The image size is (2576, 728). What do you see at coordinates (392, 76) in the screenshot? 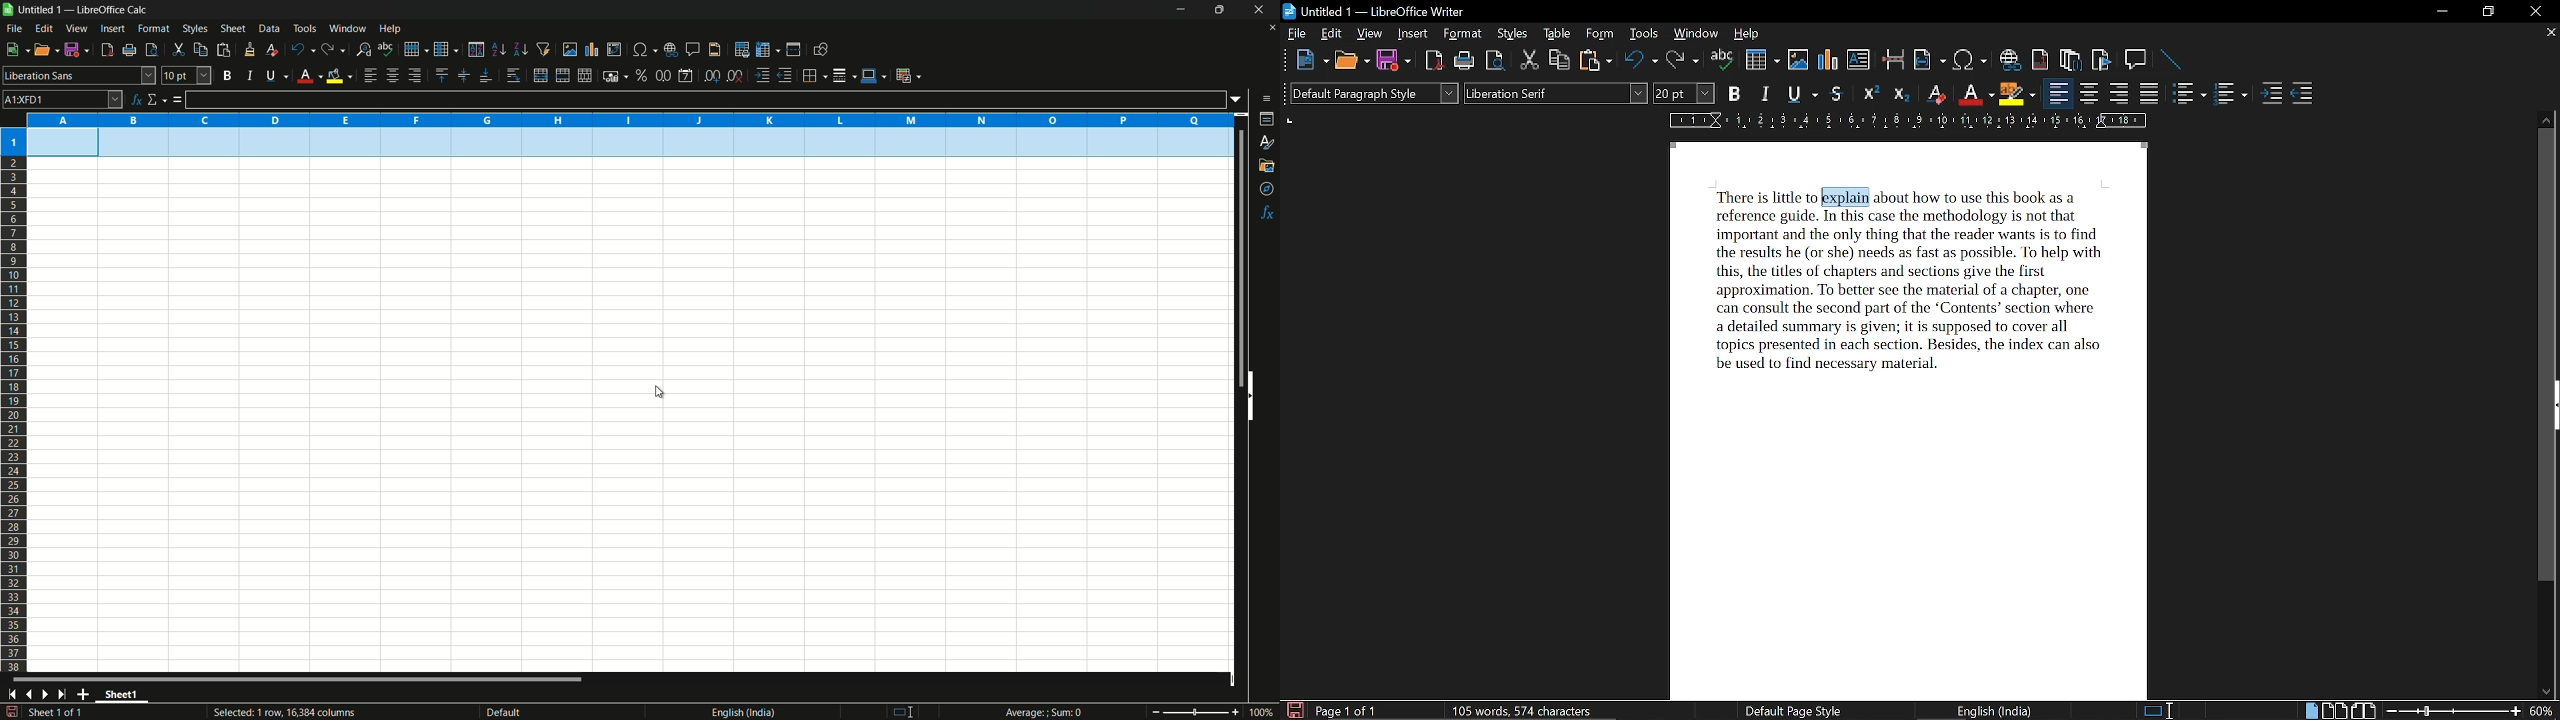
I see `align center` at bounding box center [392, 76].